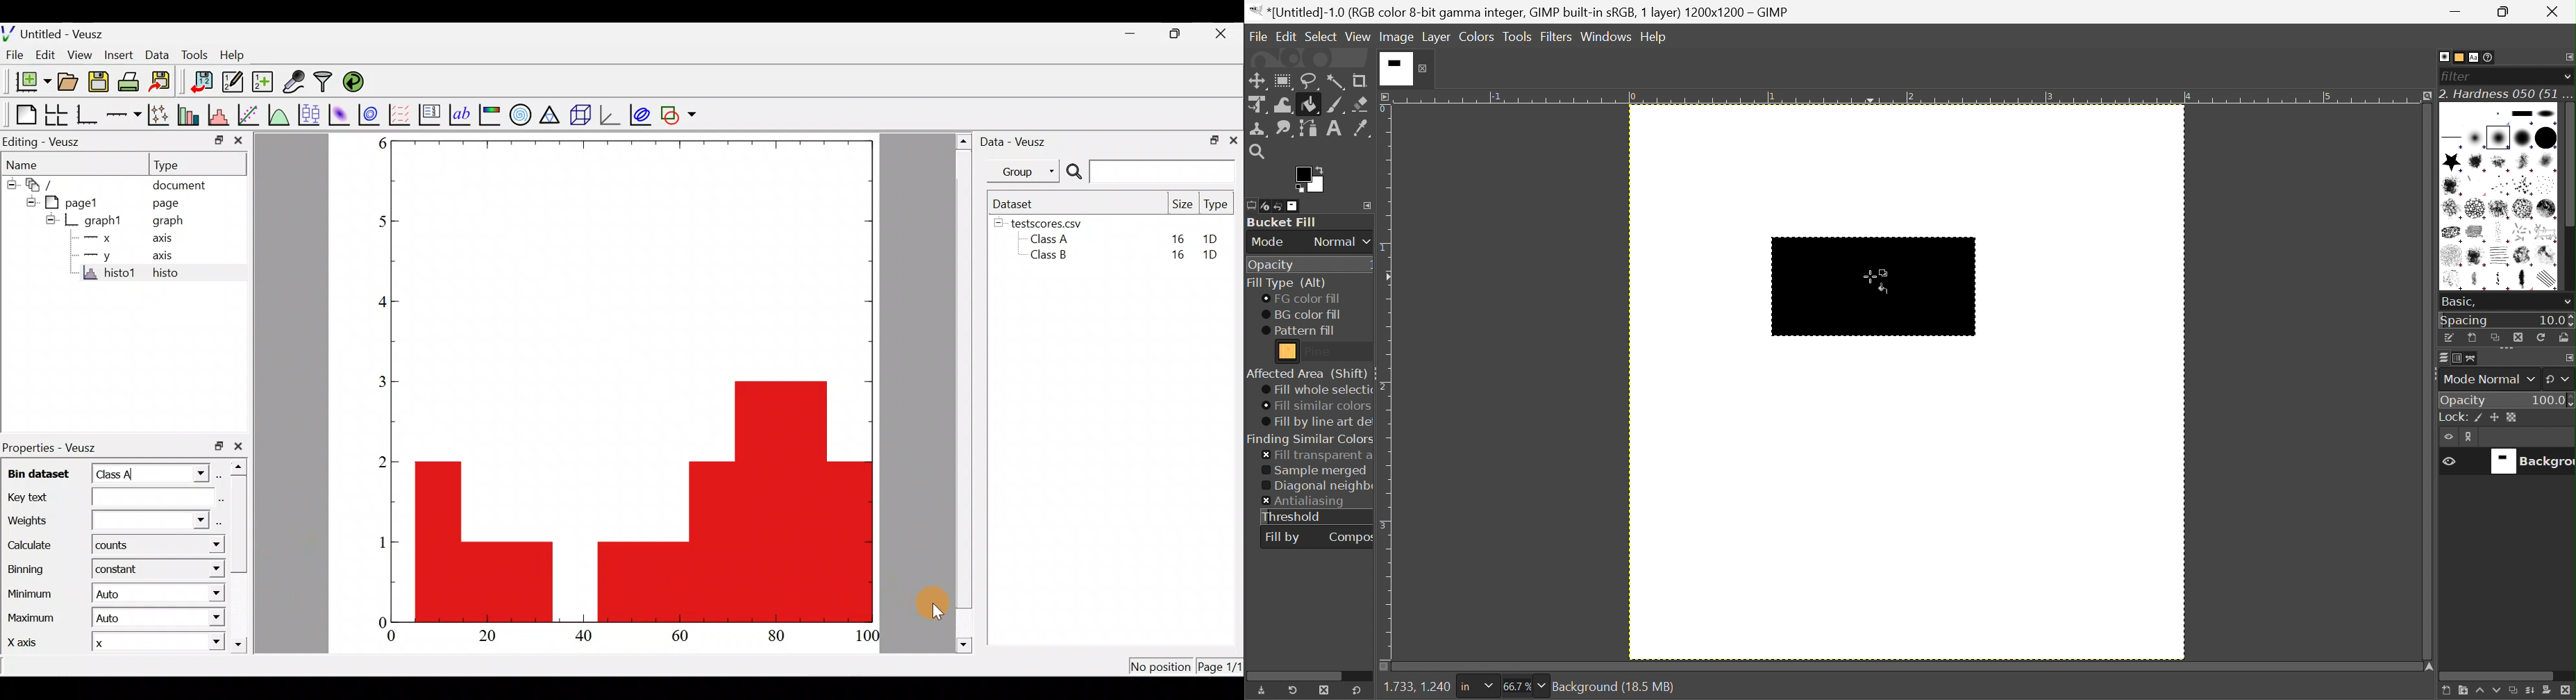 Image resolution: width=2576 pixels, height=700 pixels. Describe the element at coordinates (1367, 206) in the screenshot. I see `Configure this tab` at that location.